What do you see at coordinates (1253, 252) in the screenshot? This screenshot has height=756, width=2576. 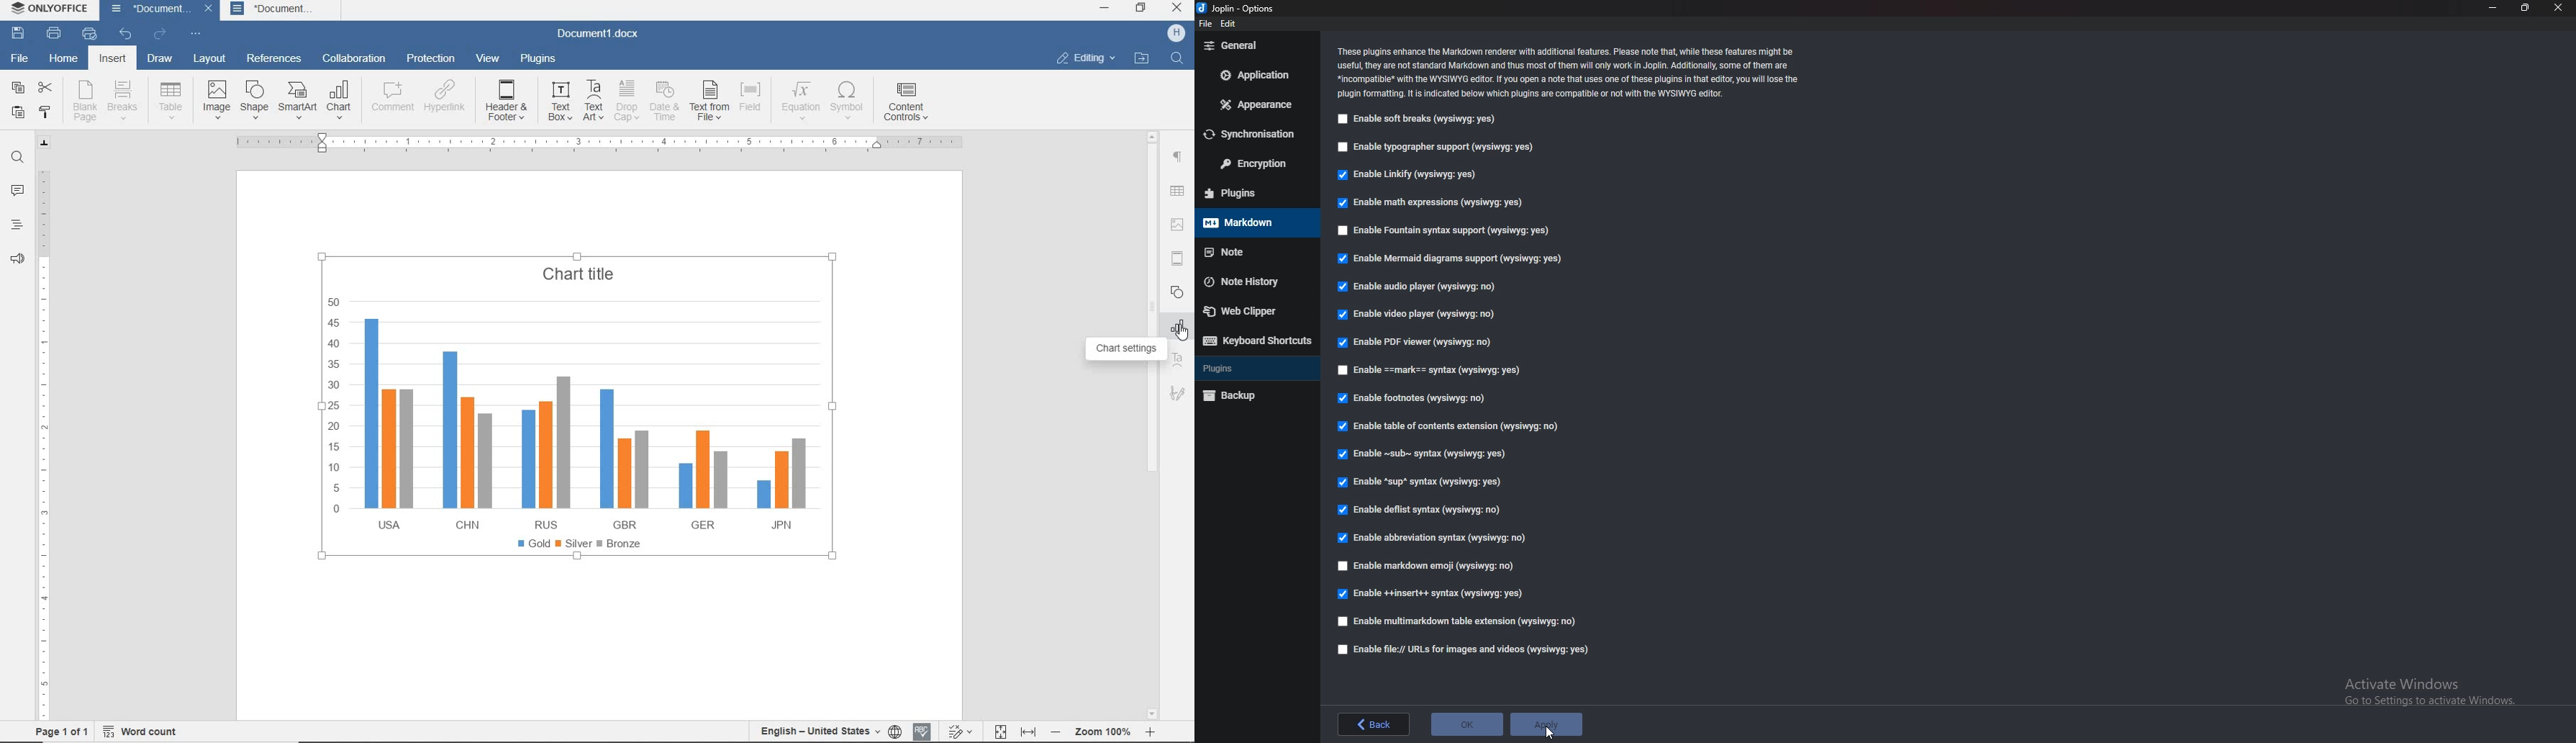 I see `note` at bounding box center [1253, 252].